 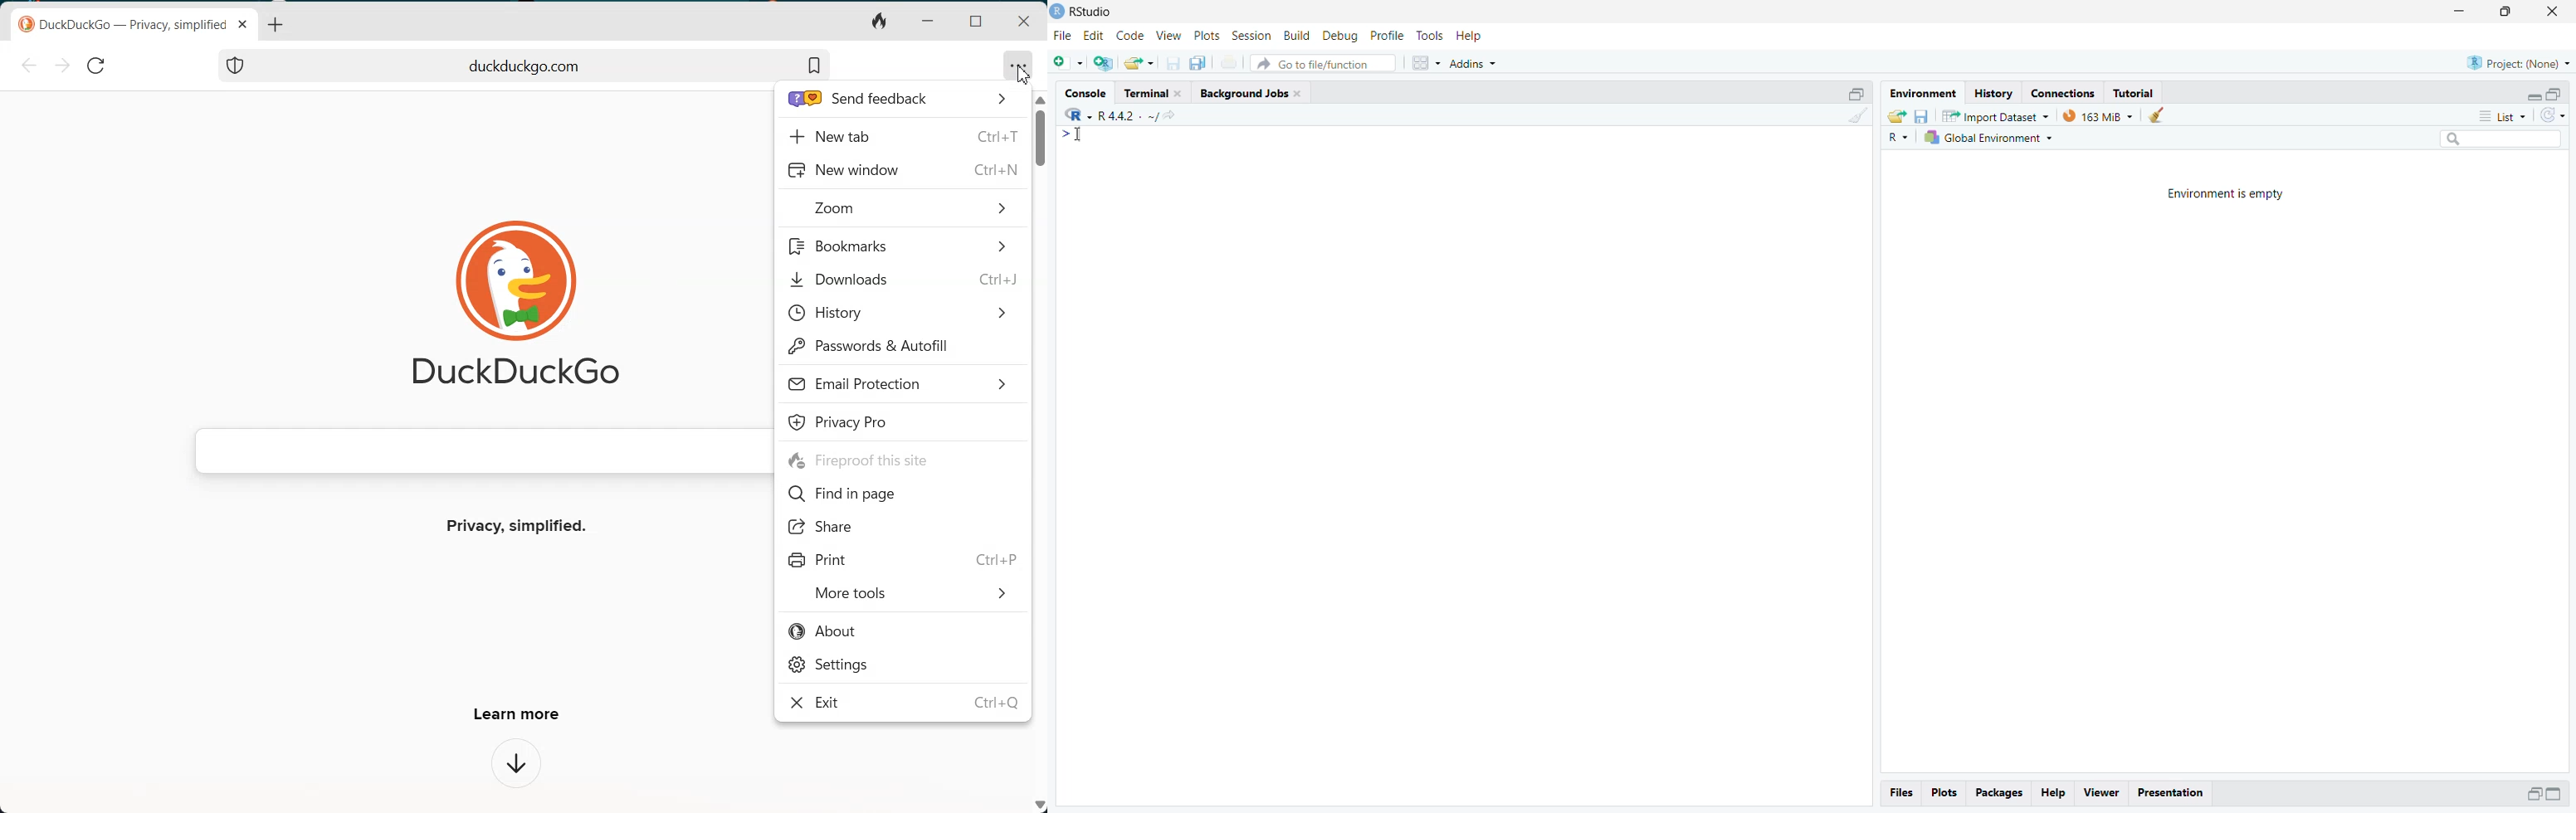 I want to click on close, so click(x=1180, y=93).